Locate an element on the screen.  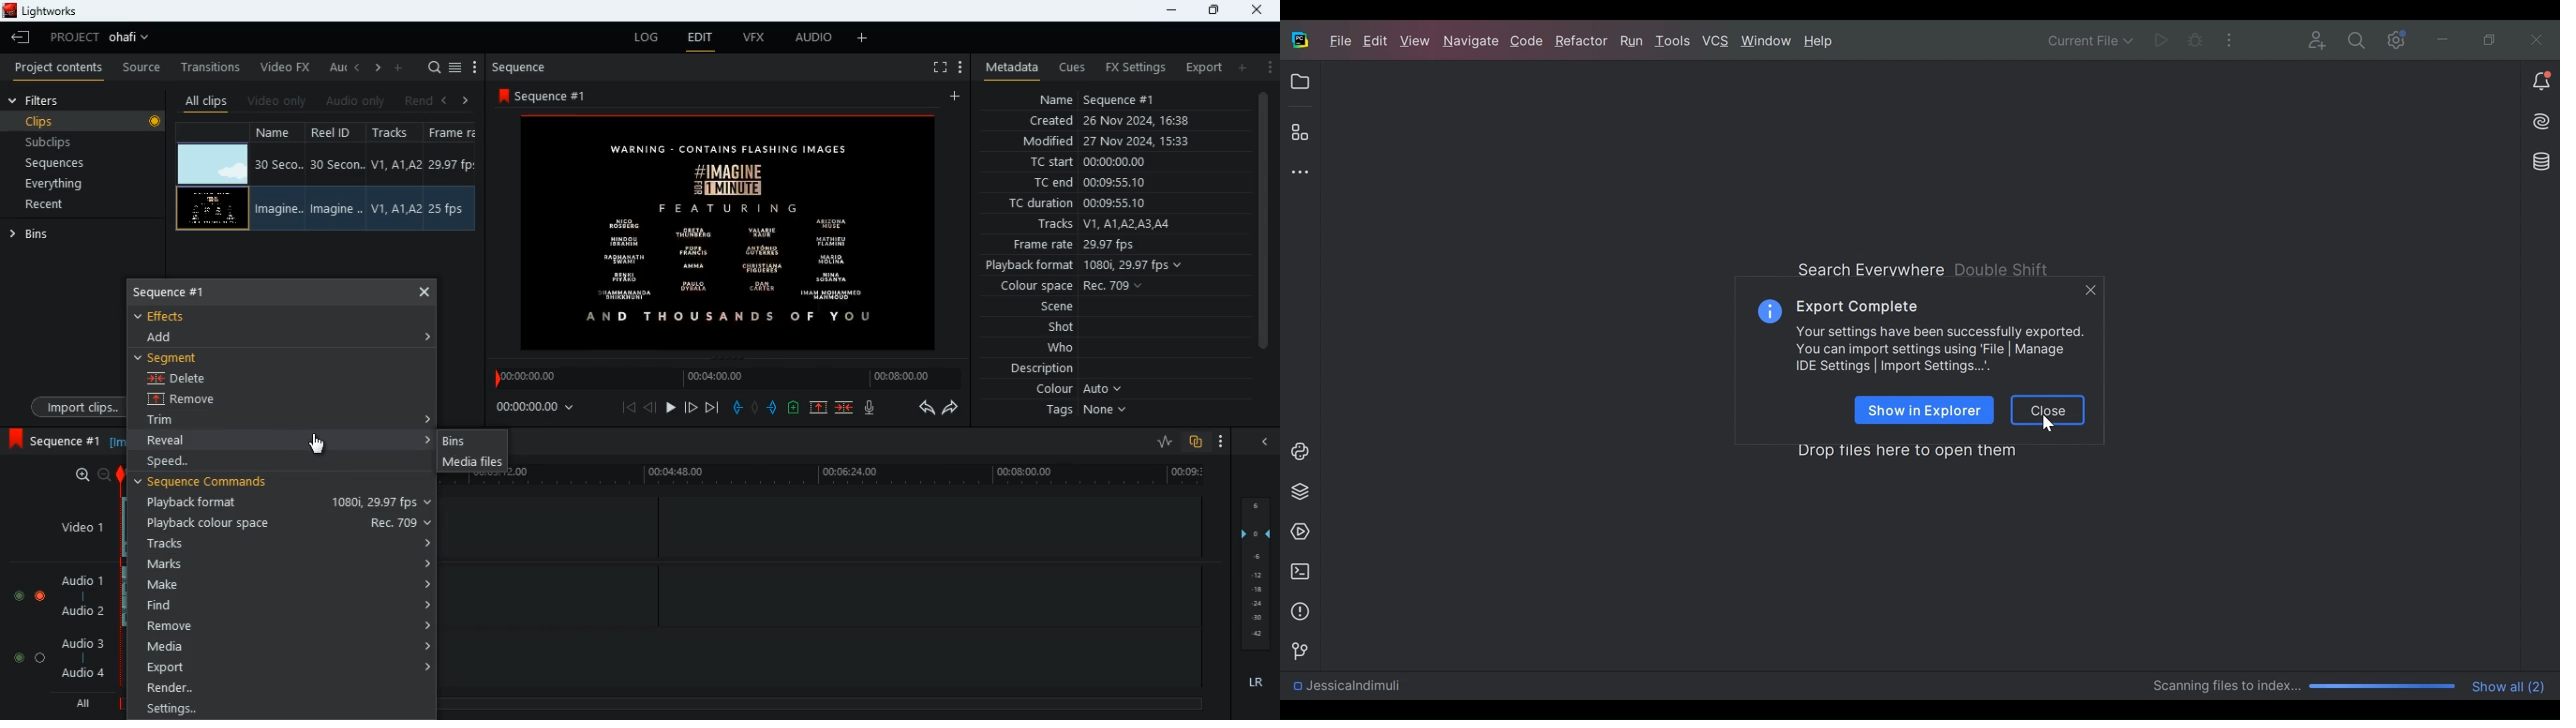
Name is located at coordinates (278, 164).